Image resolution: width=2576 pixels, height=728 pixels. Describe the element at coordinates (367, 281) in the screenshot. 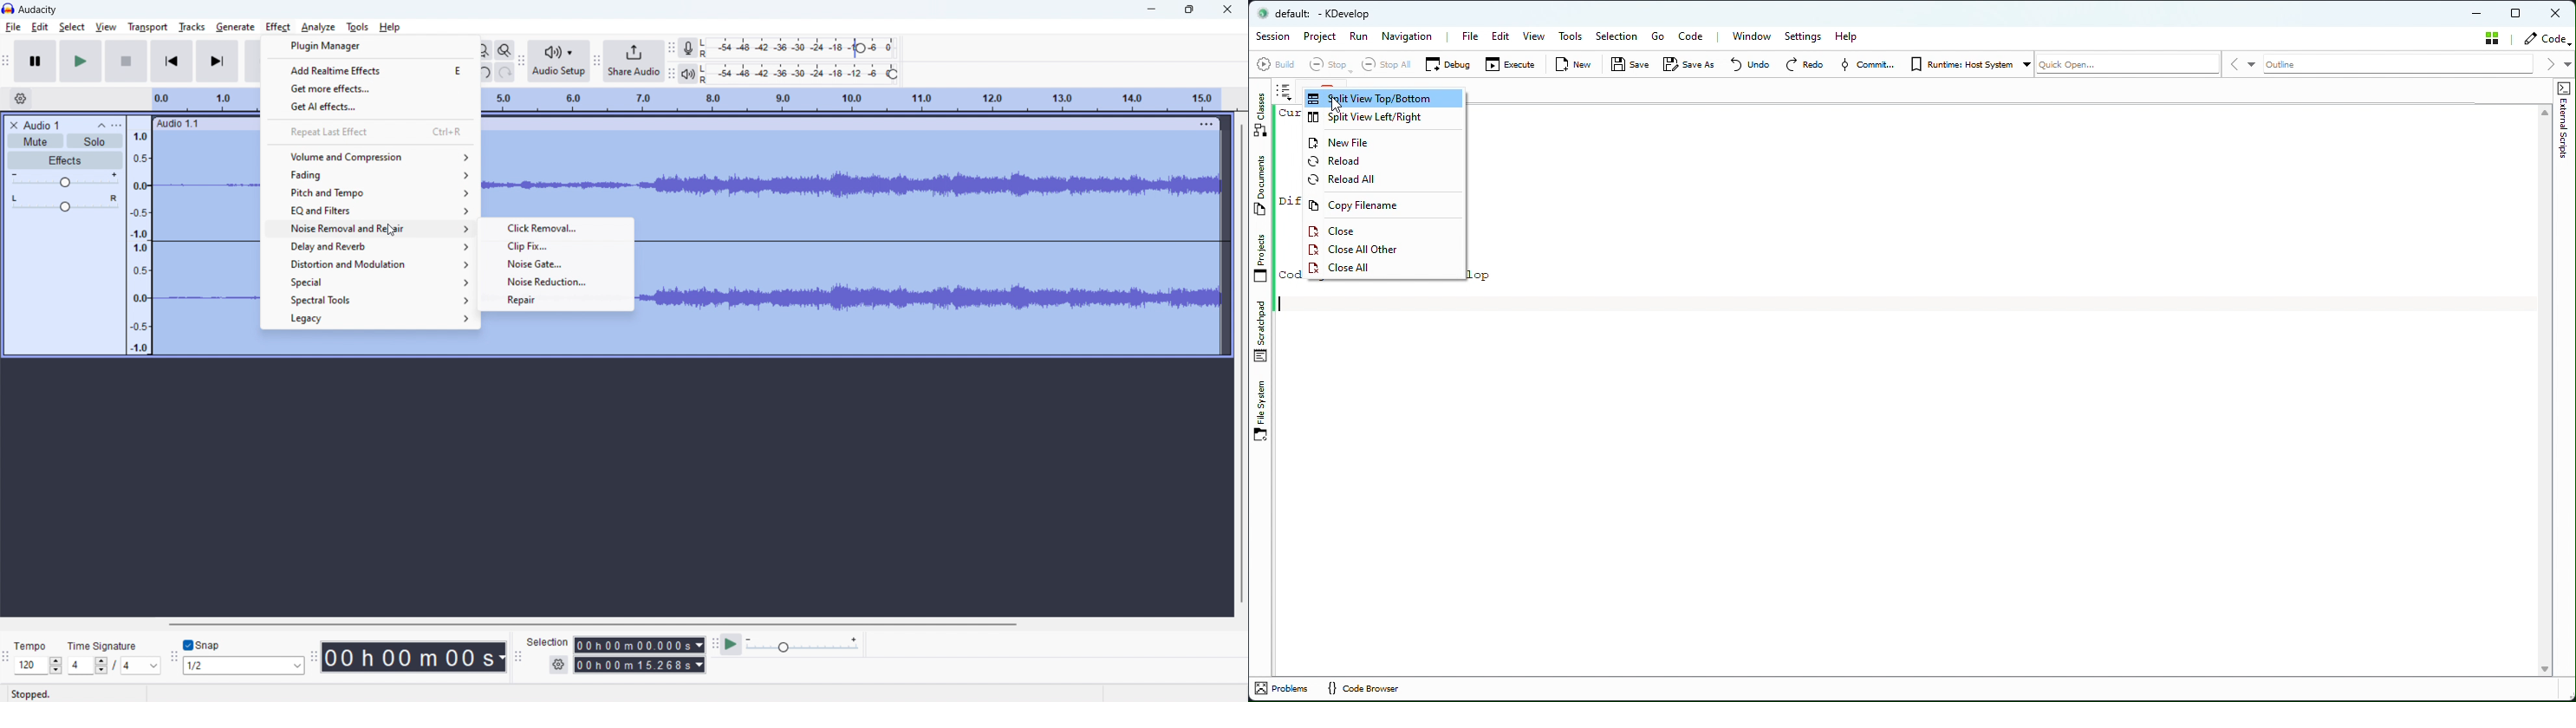

I see `special` at that location.